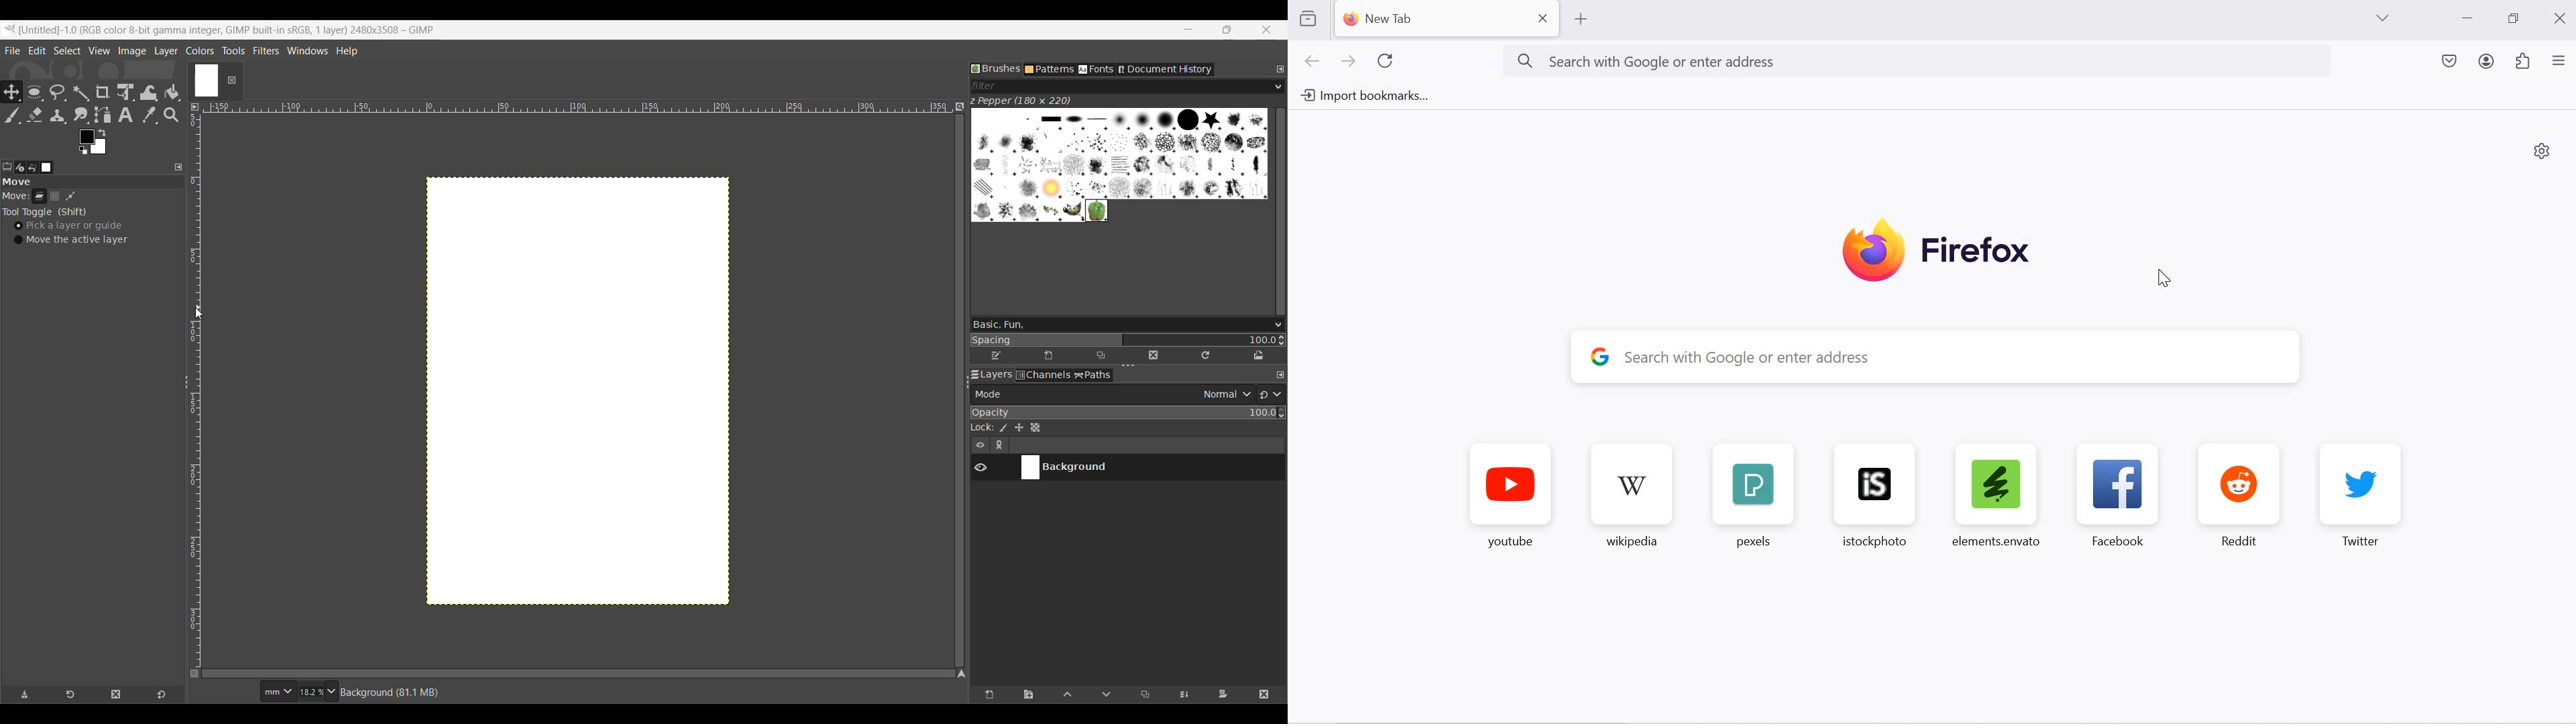  I want to click on ADD TAB, so click(1582, 20).